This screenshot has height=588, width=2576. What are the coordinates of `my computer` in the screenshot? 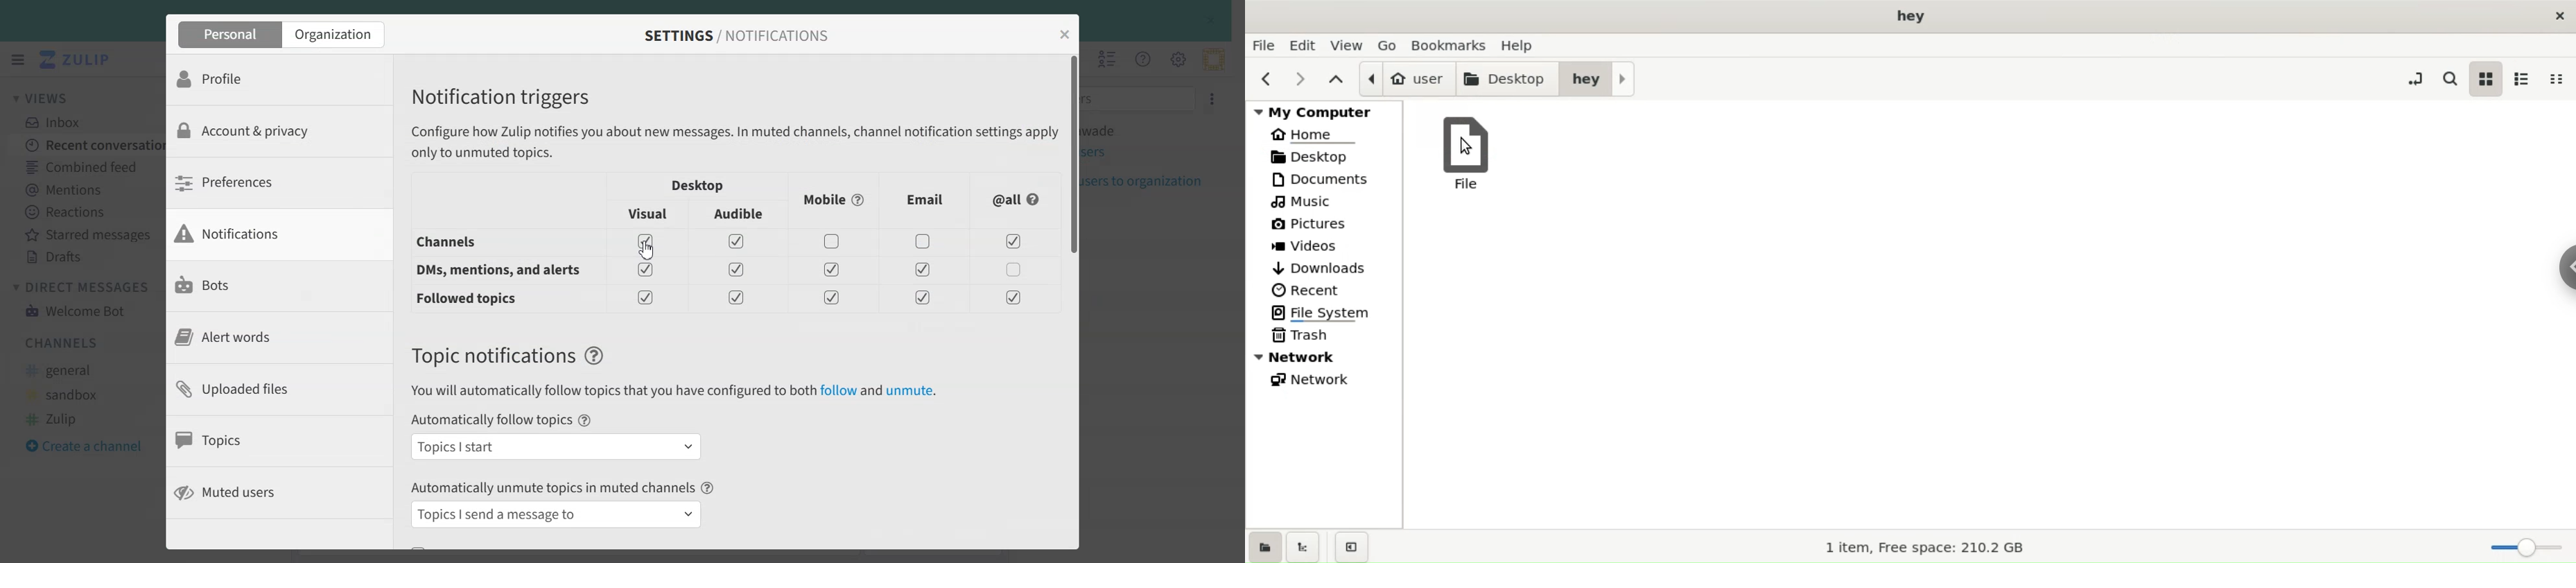 It's located at (1325, 112).